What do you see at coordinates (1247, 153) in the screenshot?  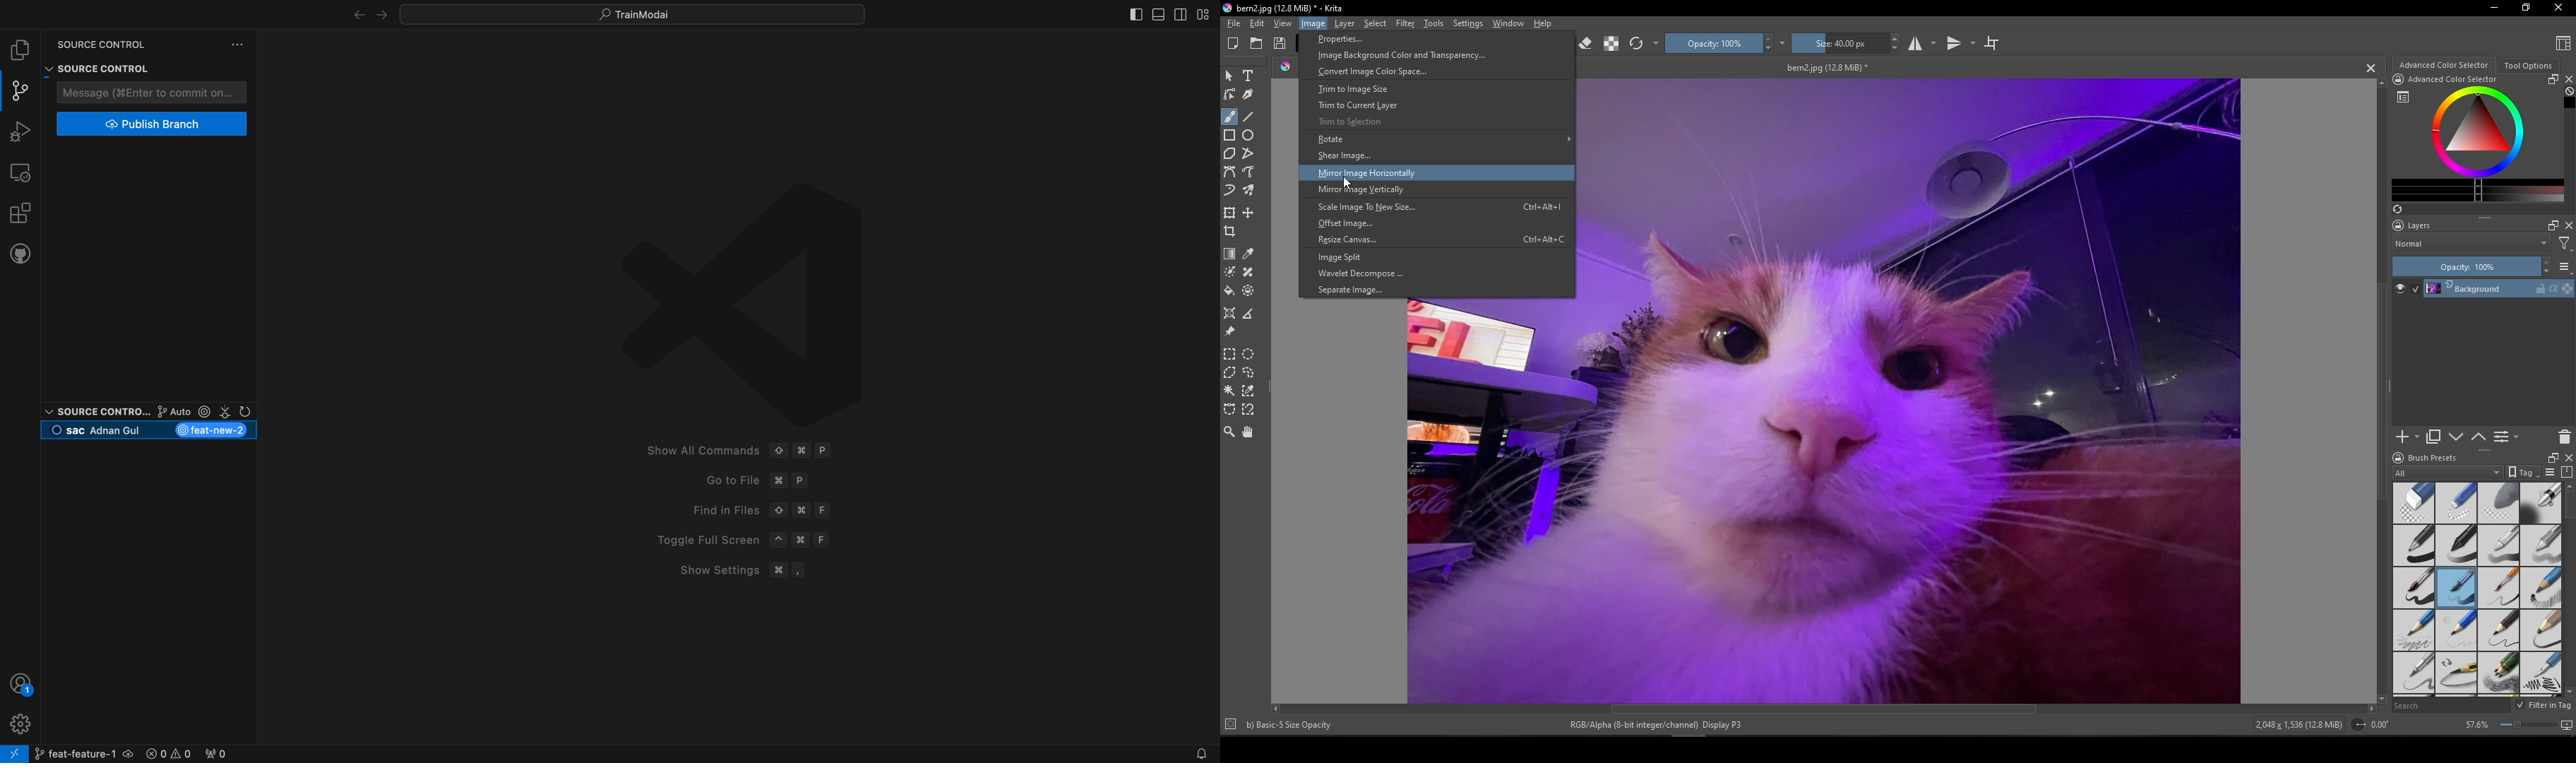 I see `Polyline tool` at bounding box center [1247, 153].